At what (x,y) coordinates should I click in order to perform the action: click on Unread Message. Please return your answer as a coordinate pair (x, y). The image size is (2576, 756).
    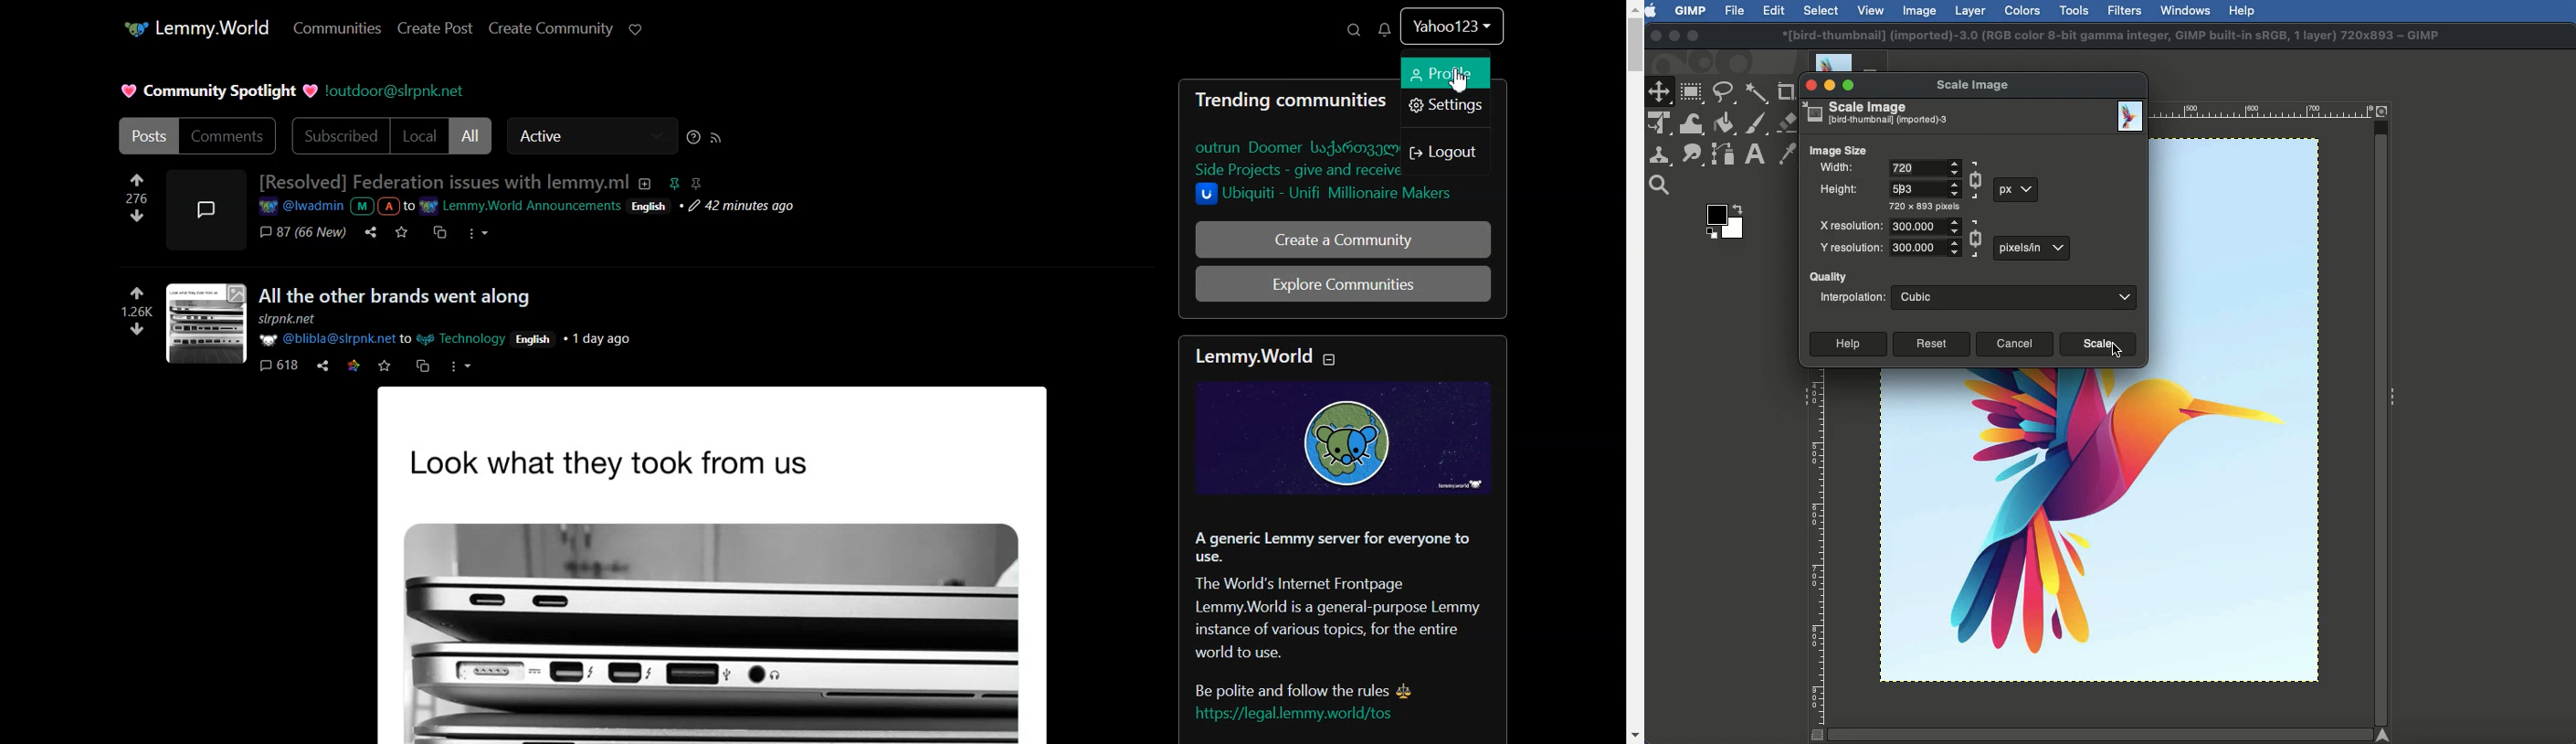
    Looking at the image, I should click on (1387, 29).